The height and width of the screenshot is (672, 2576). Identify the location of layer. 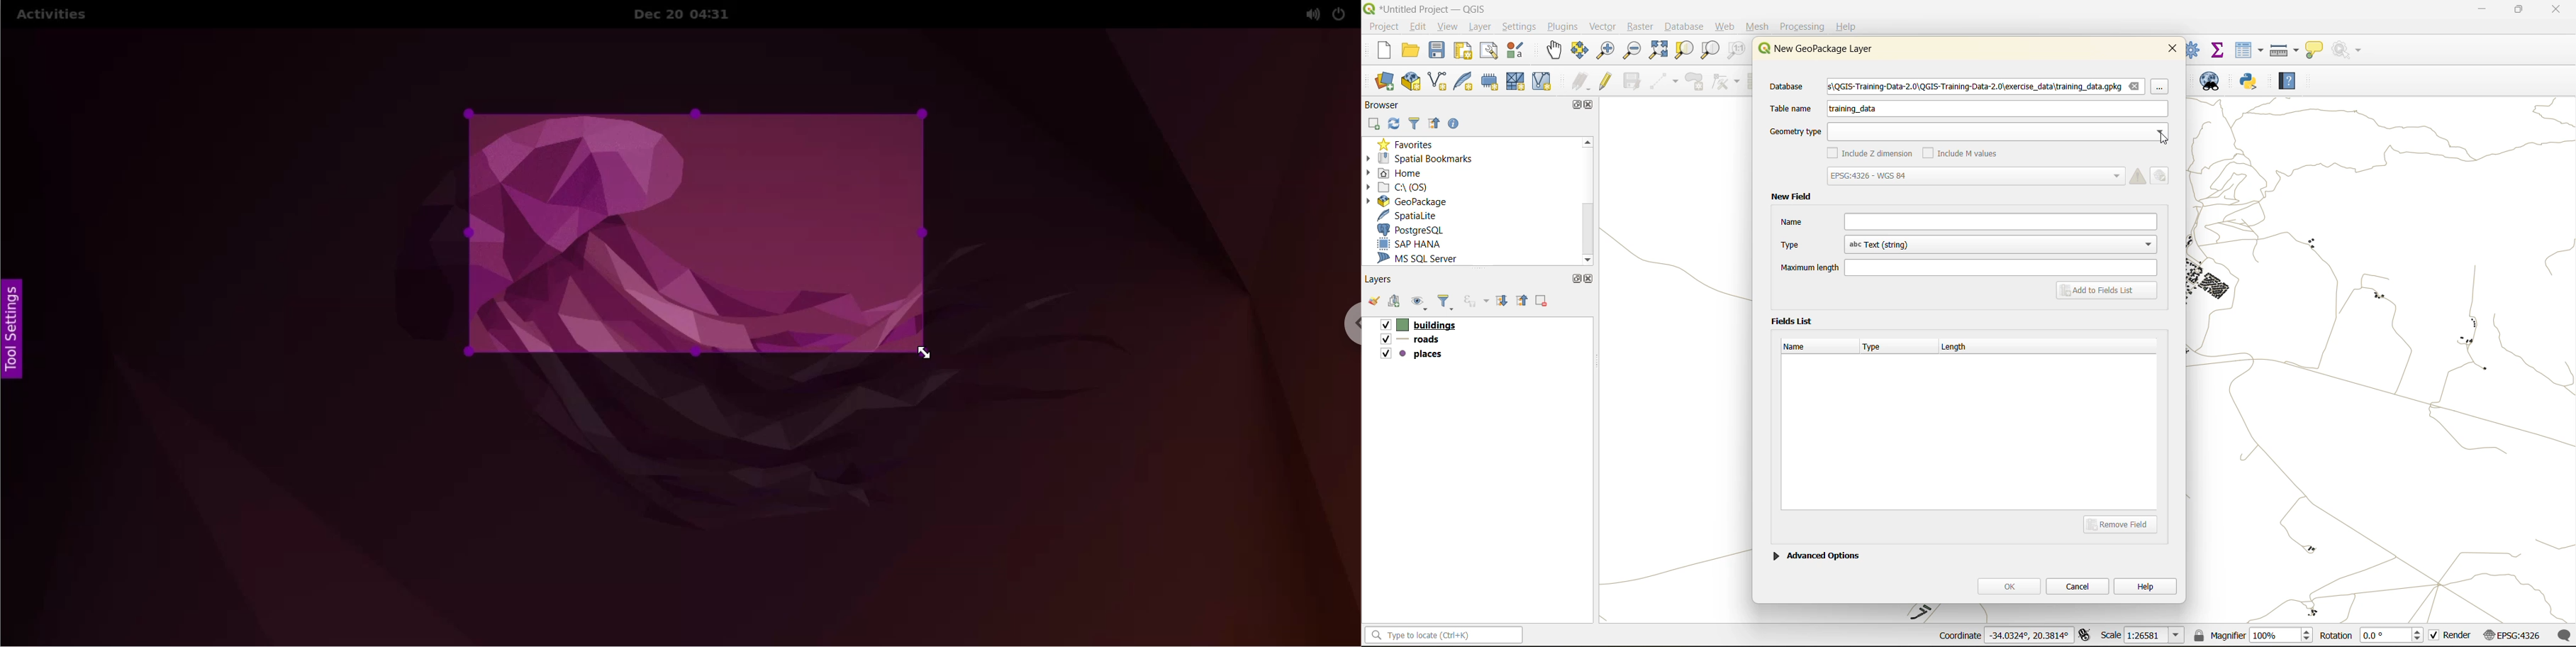
(1483, 27).